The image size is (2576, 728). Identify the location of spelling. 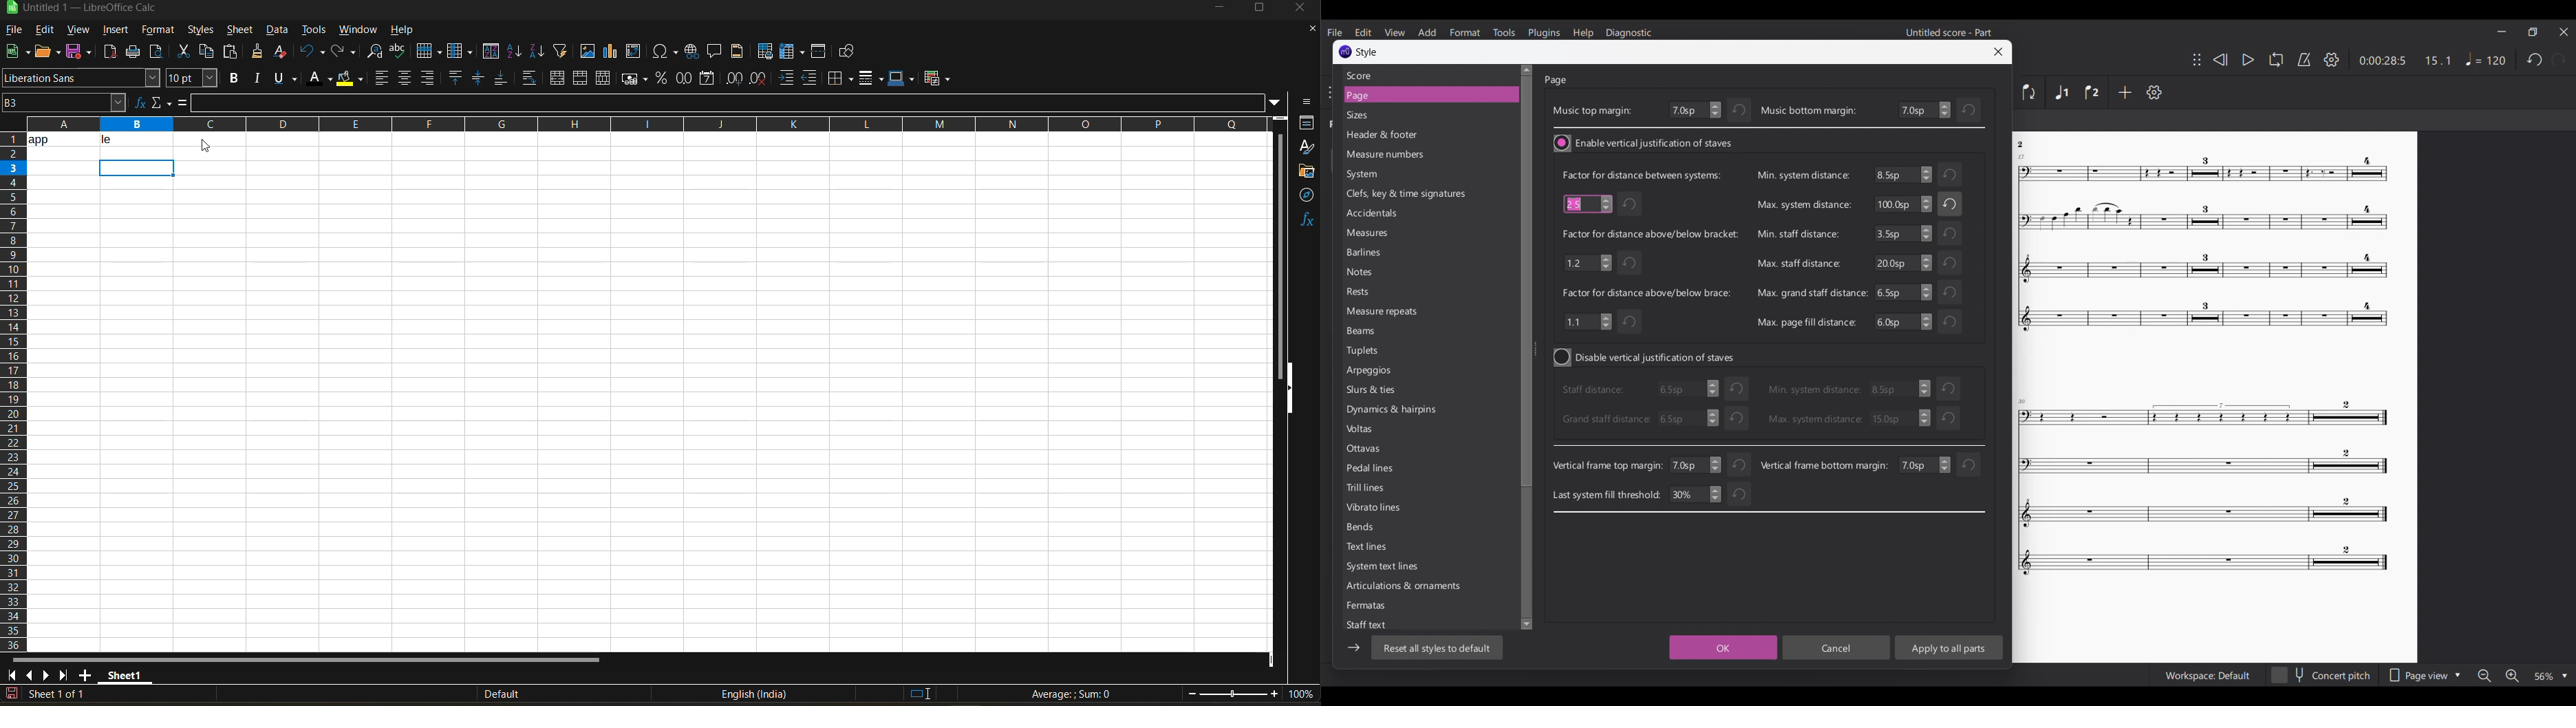
(397, 52).